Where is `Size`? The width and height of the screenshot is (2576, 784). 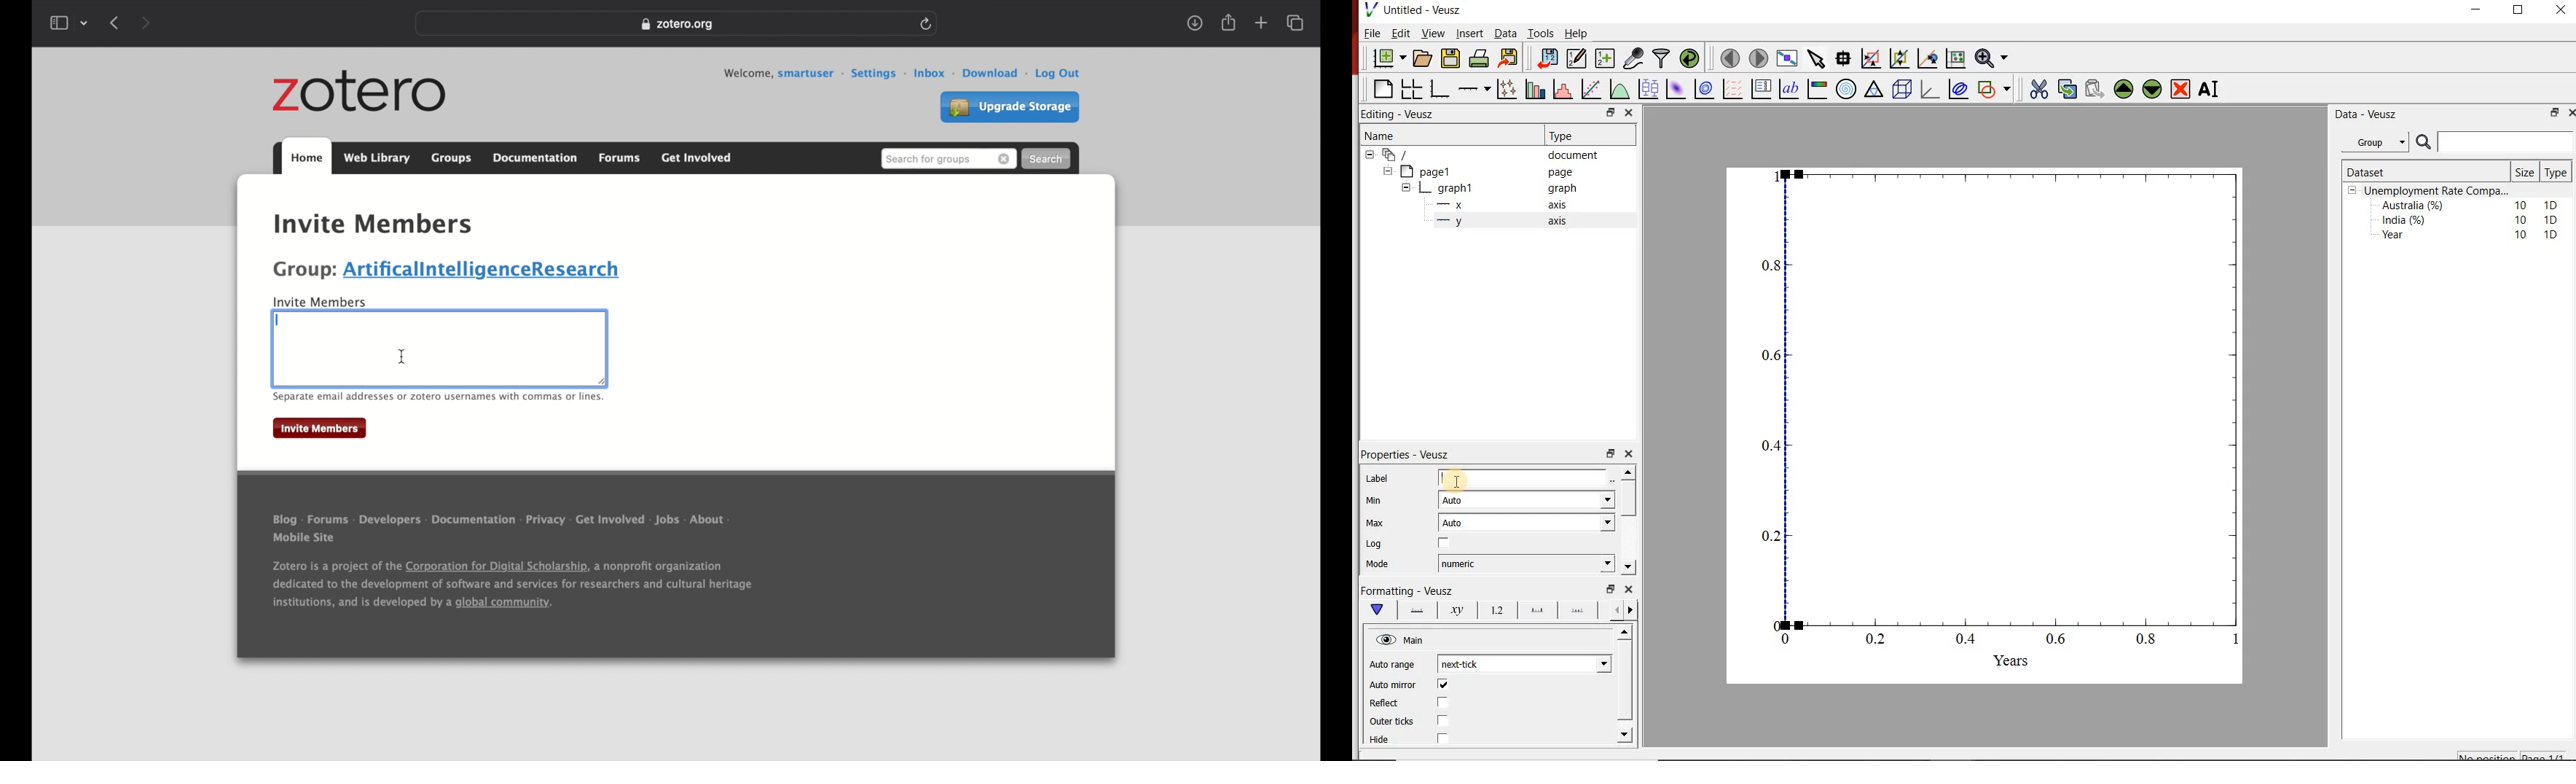
Size is located at coordinates (2526, 172).